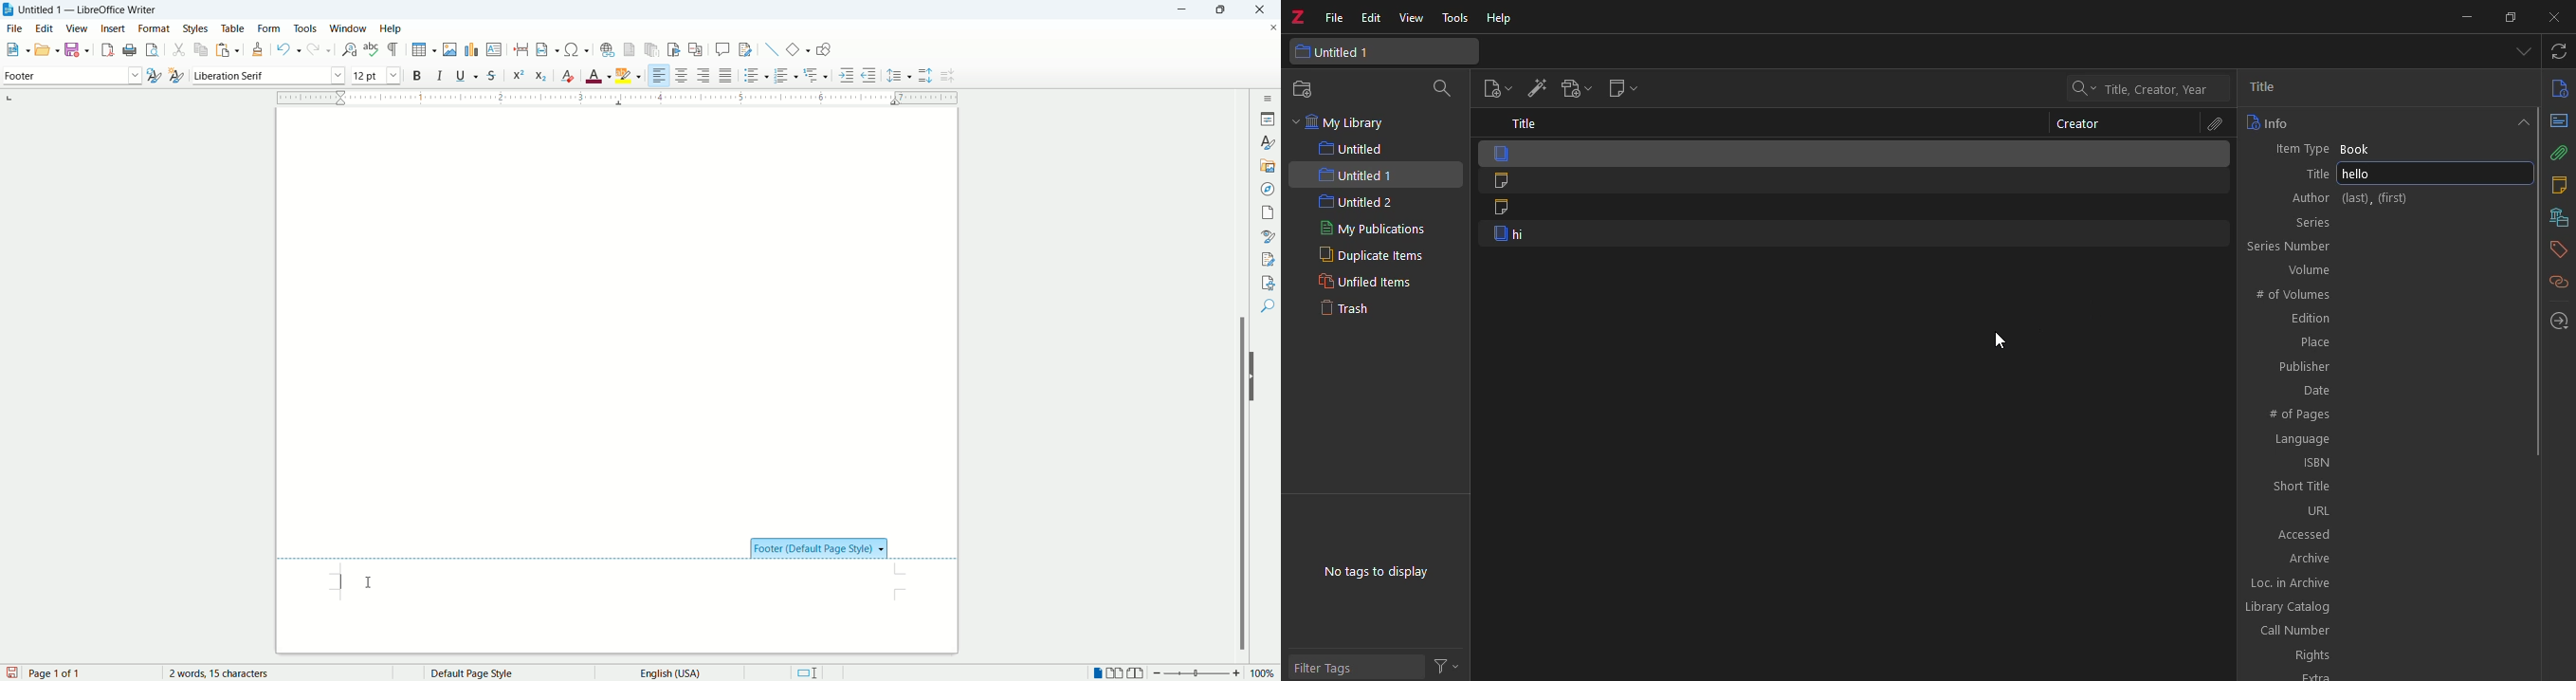 This screenshot has height=700, width=2576. I want to click on align left, so click(660, 76).